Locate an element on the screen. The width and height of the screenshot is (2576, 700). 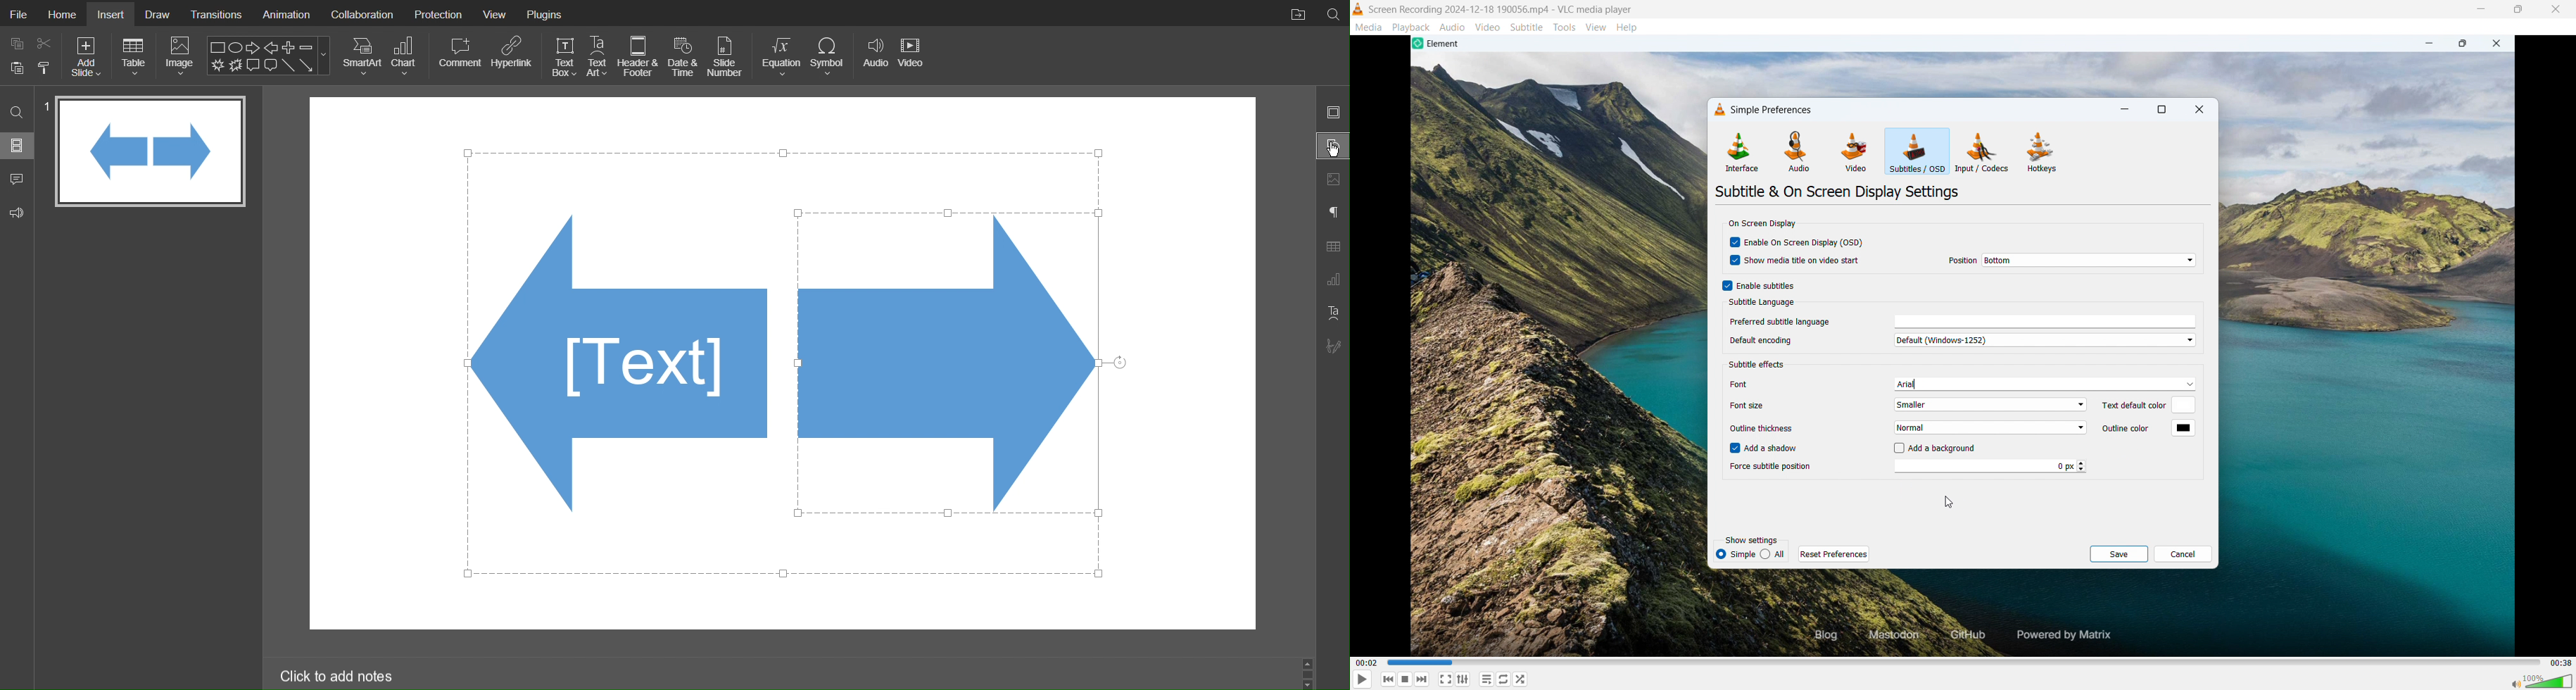
Paragraph Settings is located at coordinates (1333, 213).